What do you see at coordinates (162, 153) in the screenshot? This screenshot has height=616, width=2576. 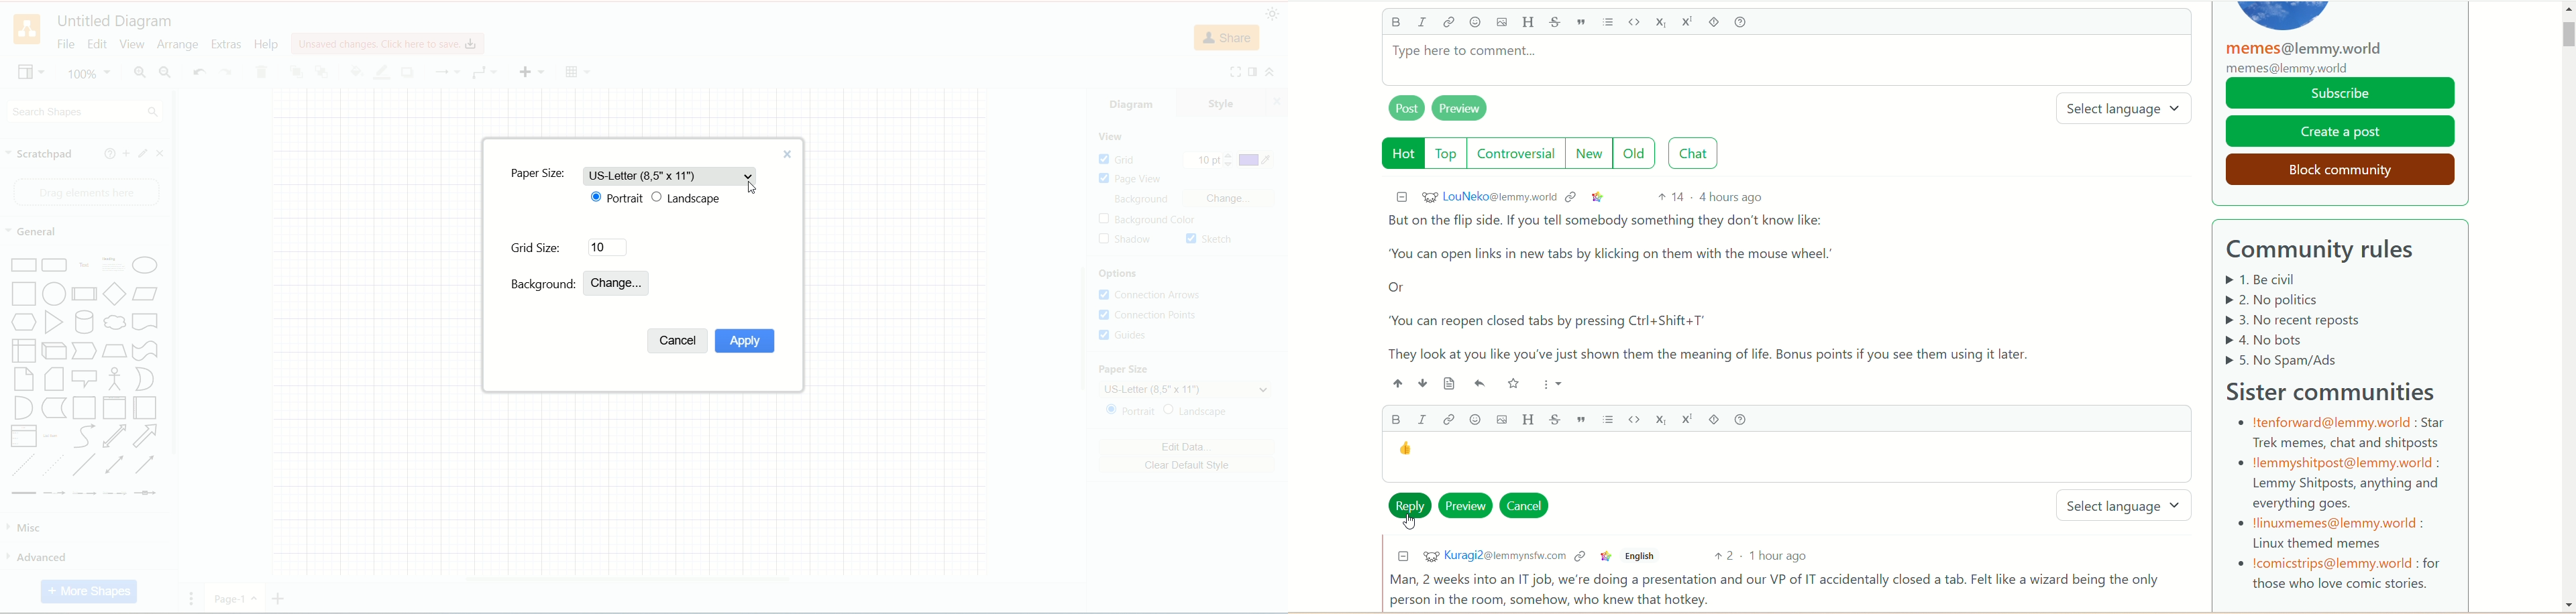 I see `close` at bounding box center [162, 153].